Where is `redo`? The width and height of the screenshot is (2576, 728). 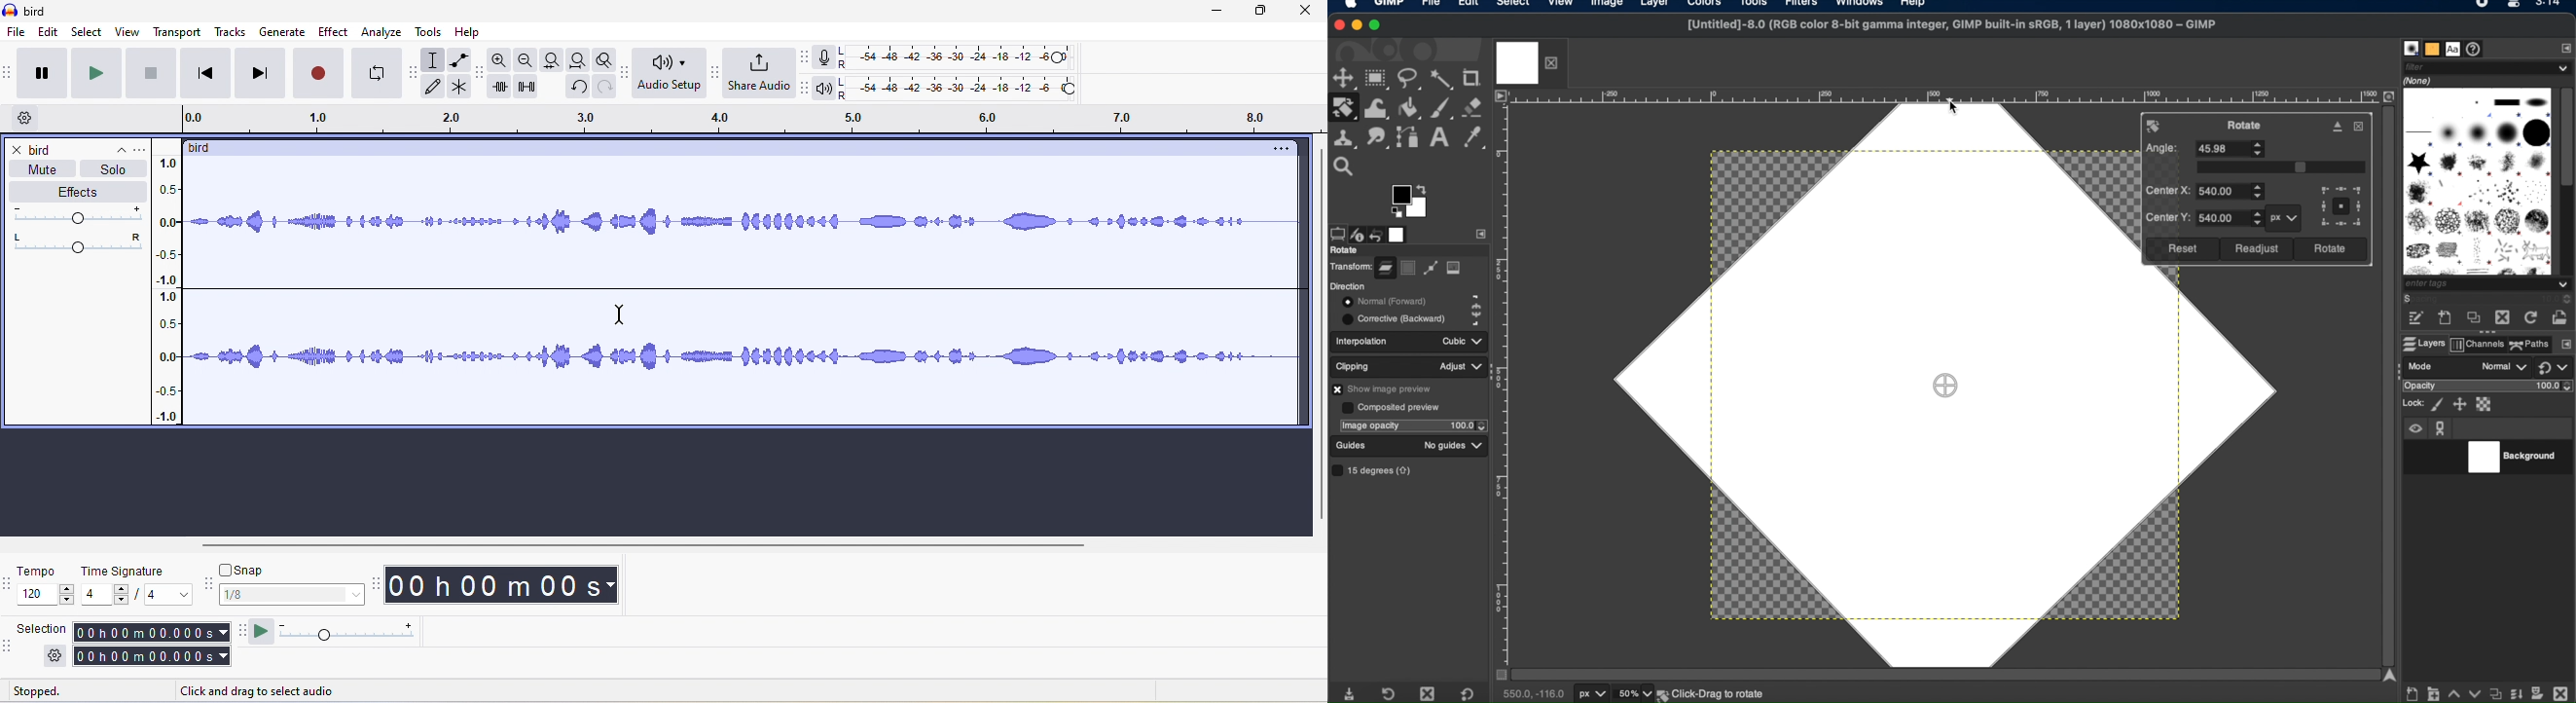 redo is located at coordinates (601, 92).